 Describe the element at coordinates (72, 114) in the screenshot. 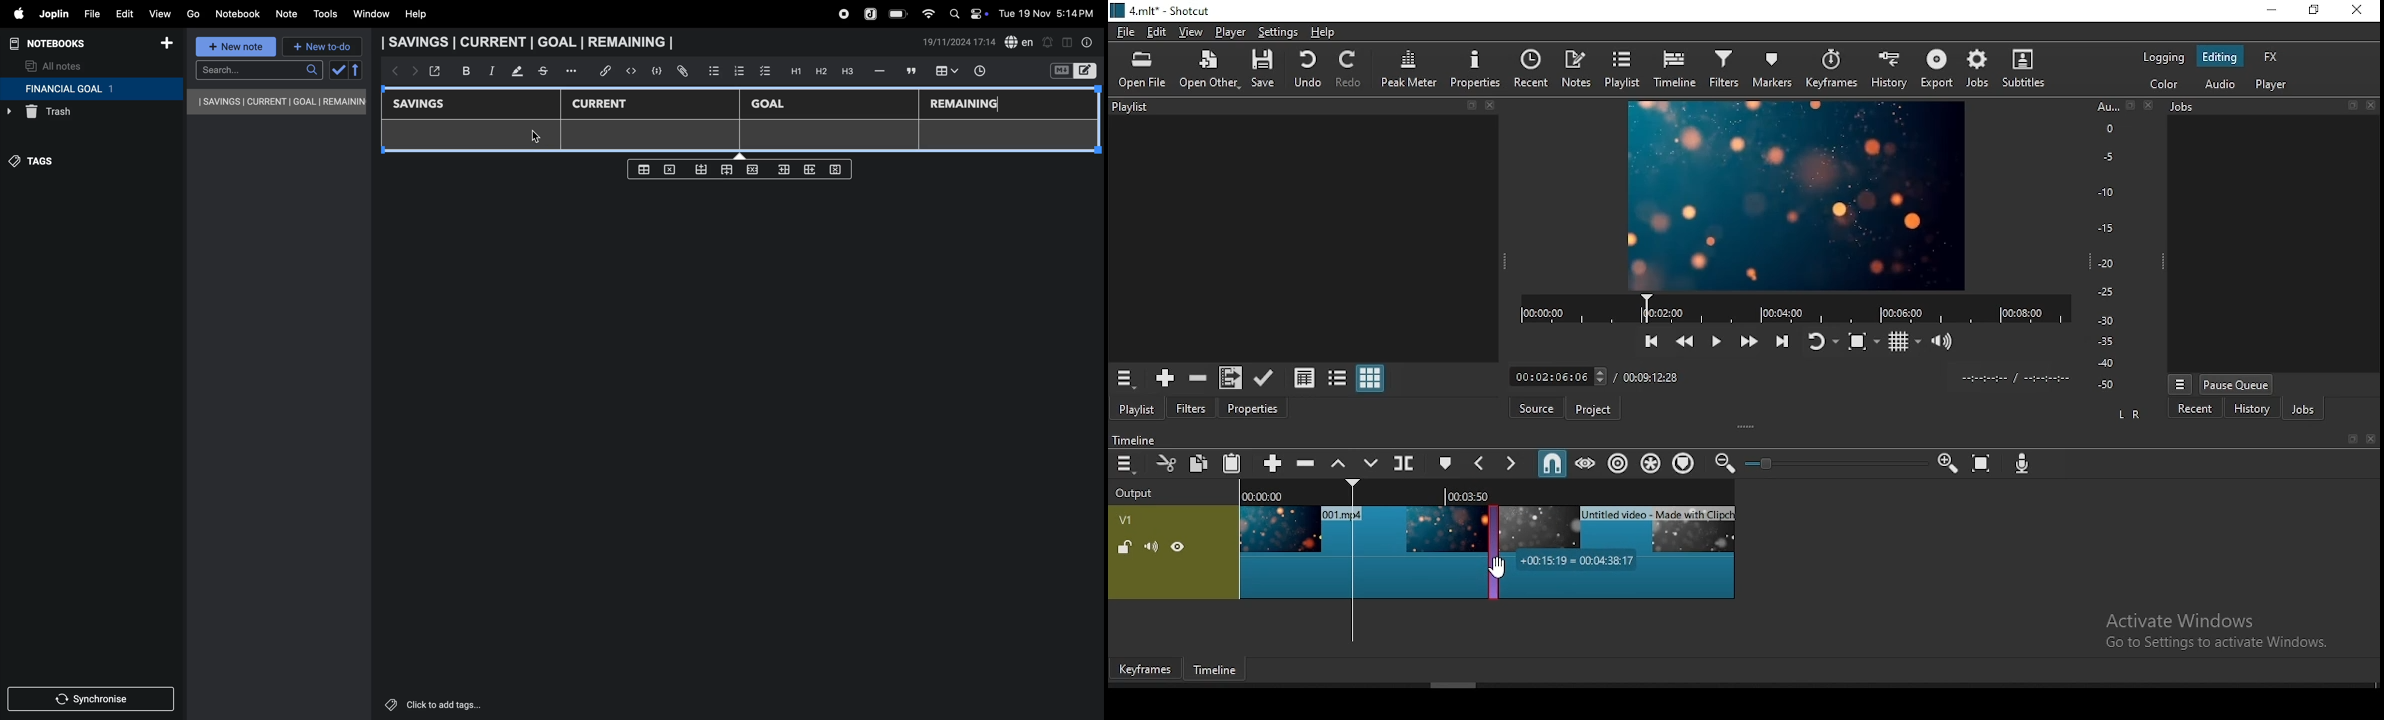

I see `trash` at that location.